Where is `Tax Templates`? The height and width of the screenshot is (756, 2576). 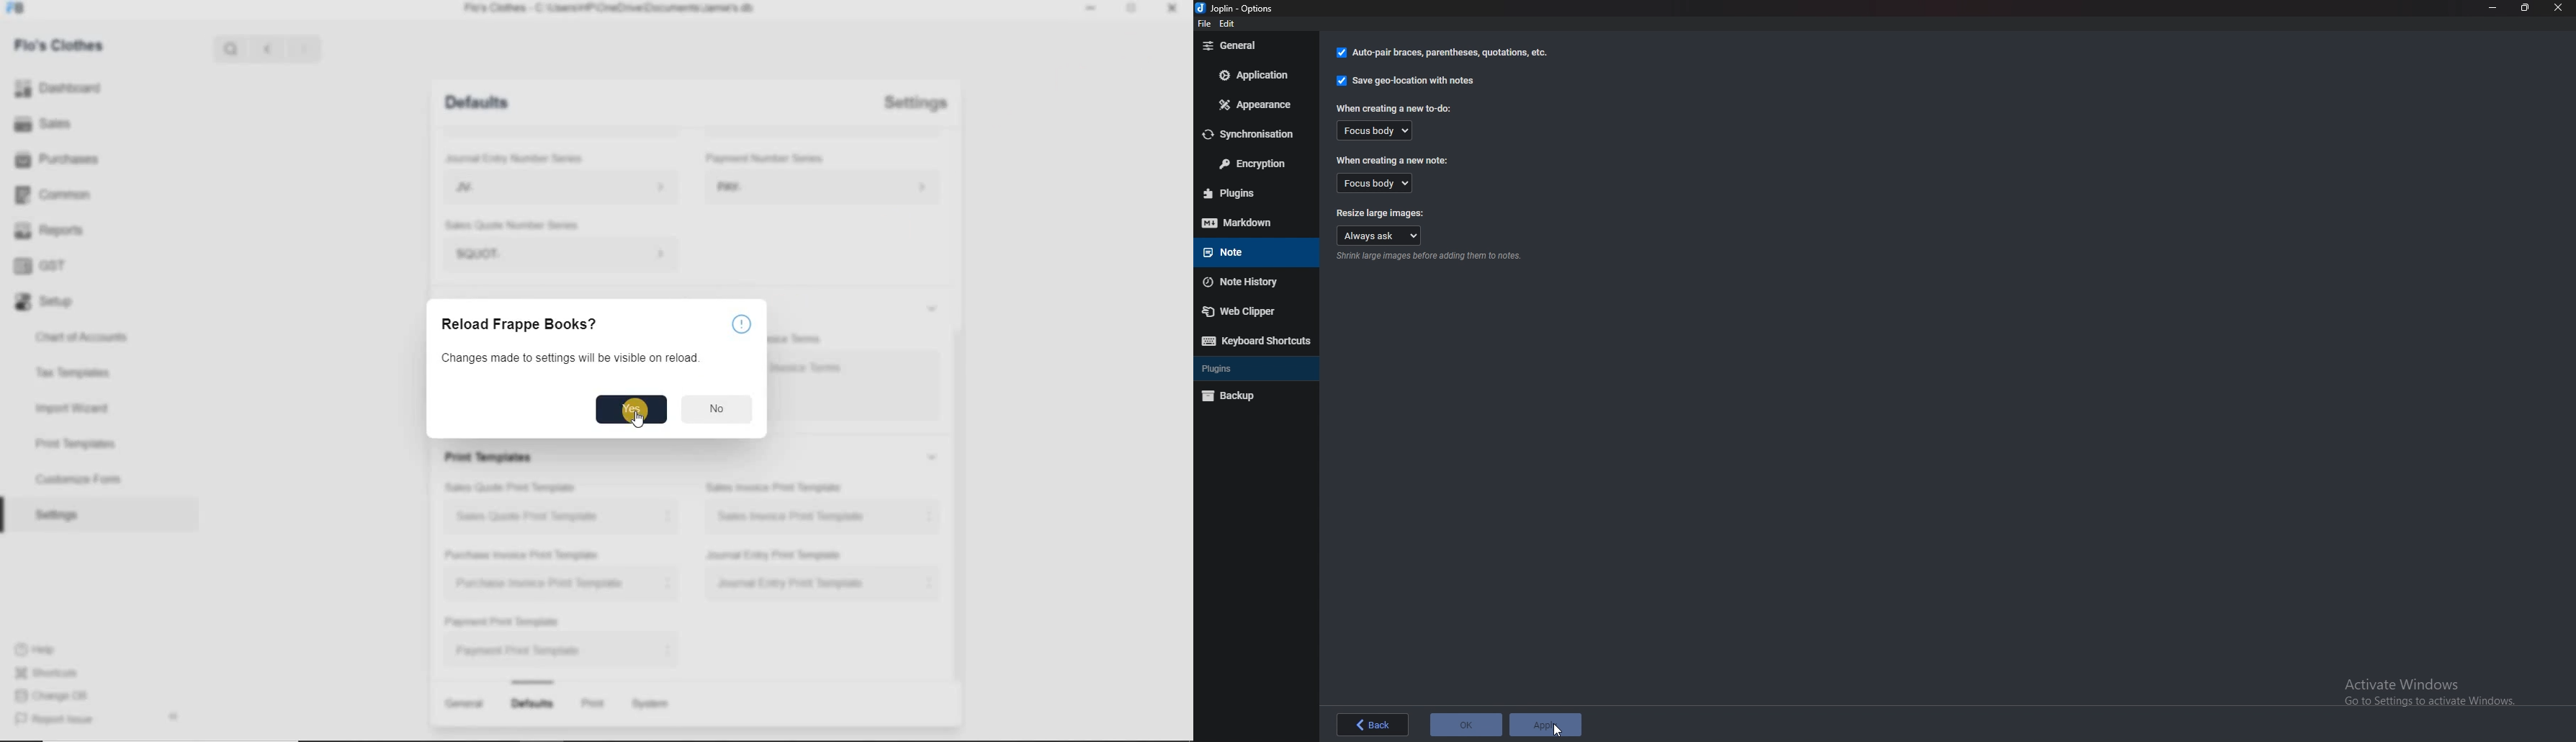 Tax Templates is located at coordinates (77, 372).